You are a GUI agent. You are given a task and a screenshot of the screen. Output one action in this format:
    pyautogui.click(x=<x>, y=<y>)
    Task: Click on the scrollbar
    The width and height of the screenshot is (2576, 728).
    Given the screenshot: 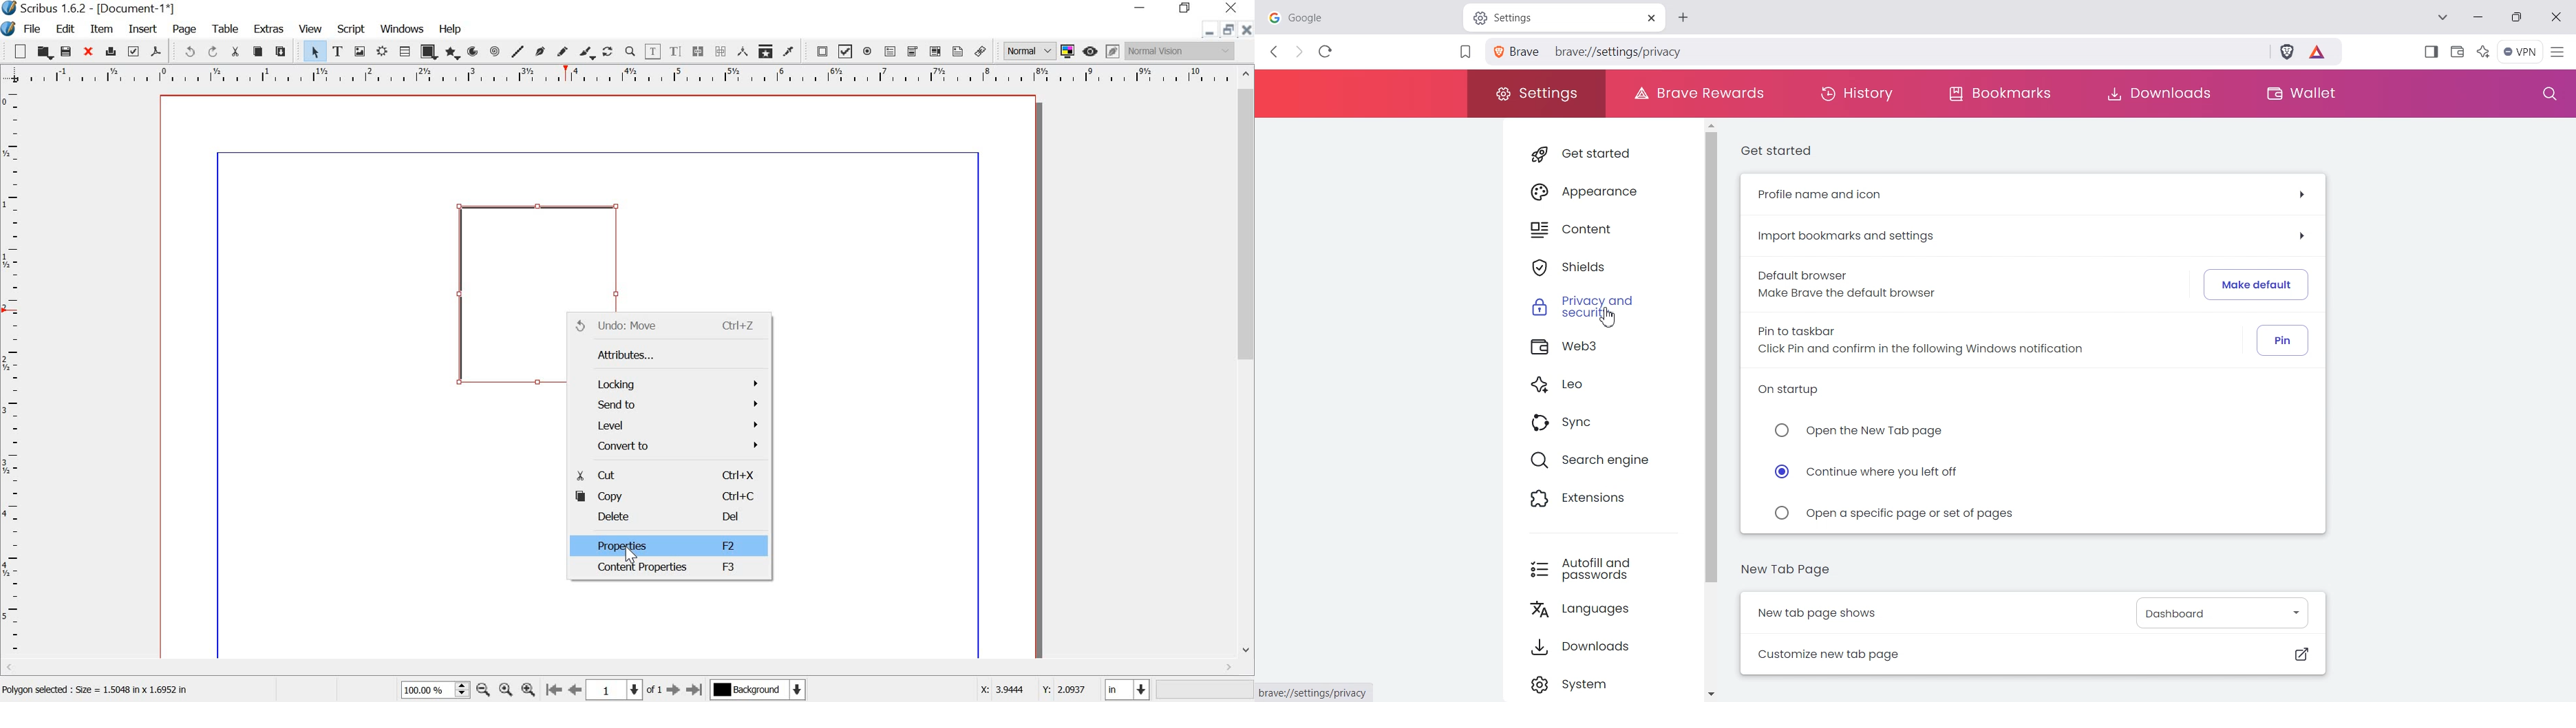 What is the action you would take?
    pyautogui.click(x=620, y=669)
    